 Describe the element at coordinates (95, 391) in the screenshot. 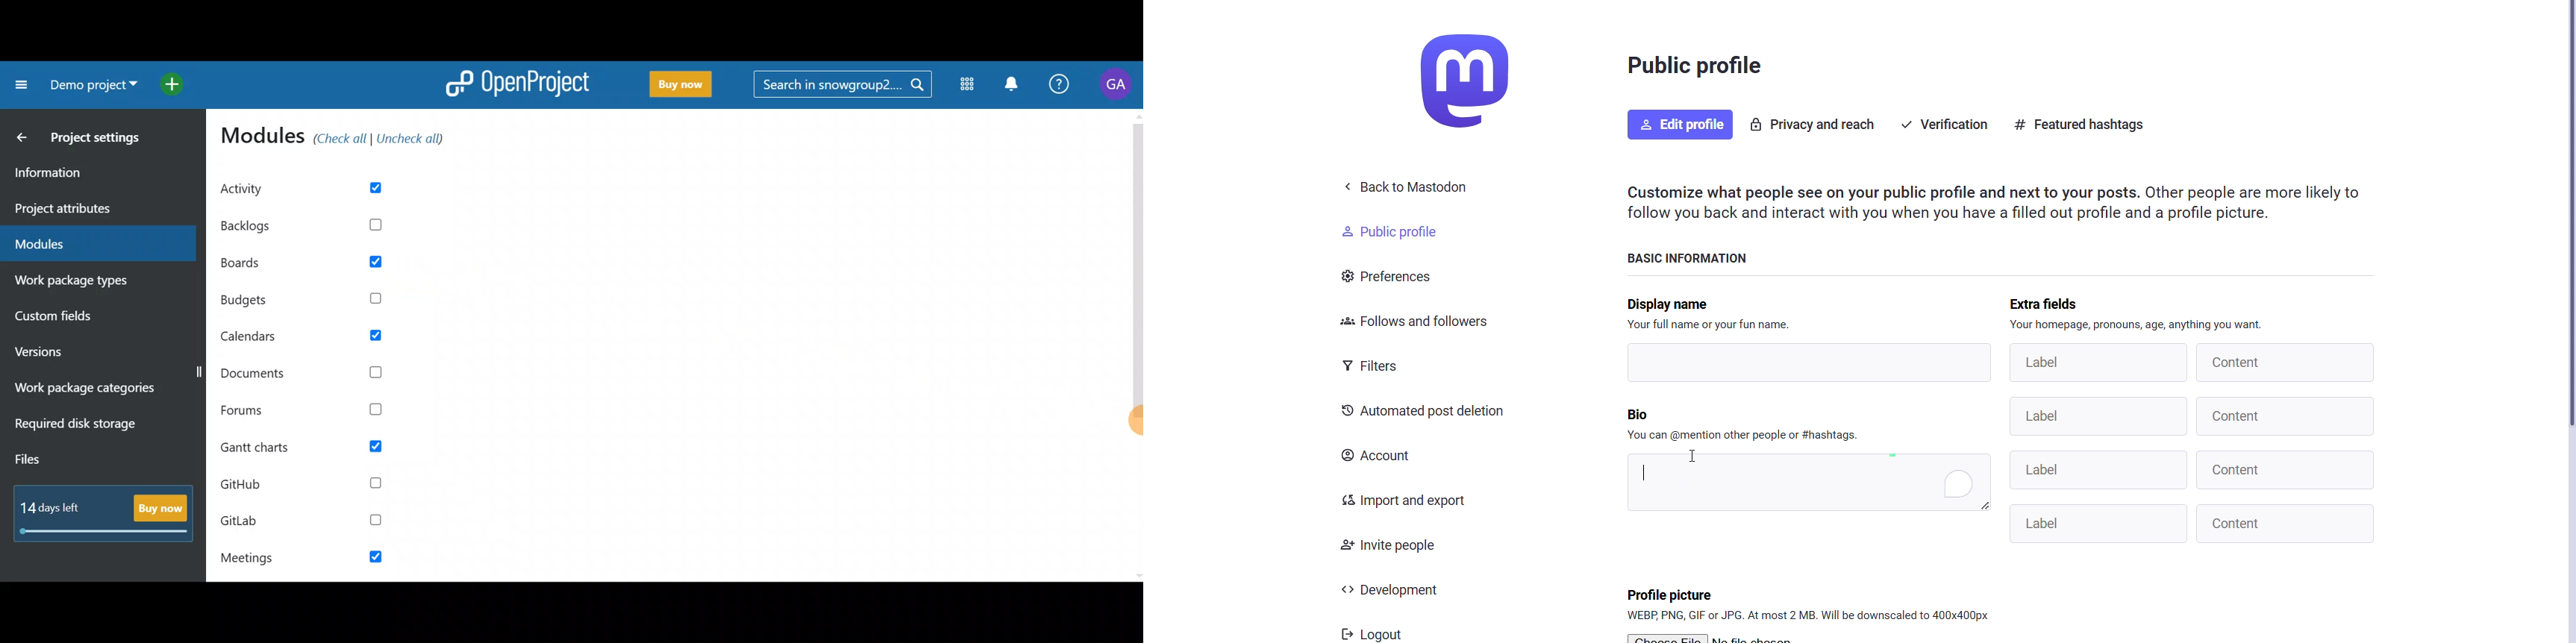

I see `Work package categories` at that location.